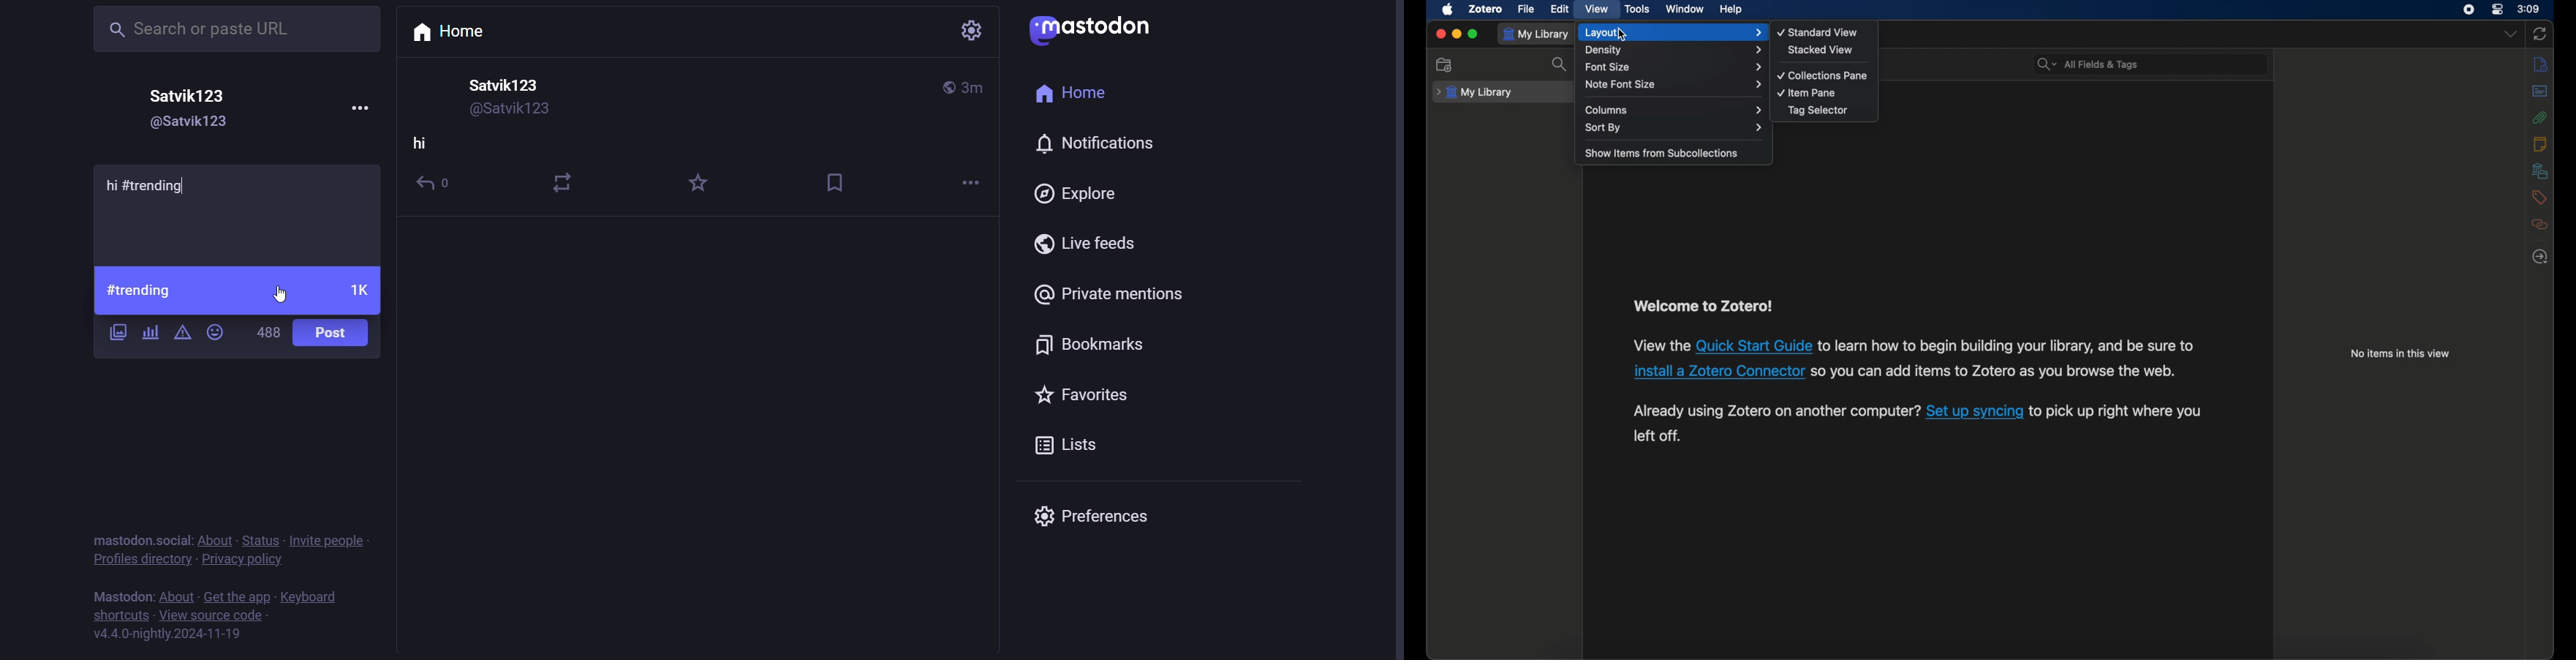 Image resolution: width=2576 pixels, height=672 pixels. I want to click on maximize, so click(1474, 34).